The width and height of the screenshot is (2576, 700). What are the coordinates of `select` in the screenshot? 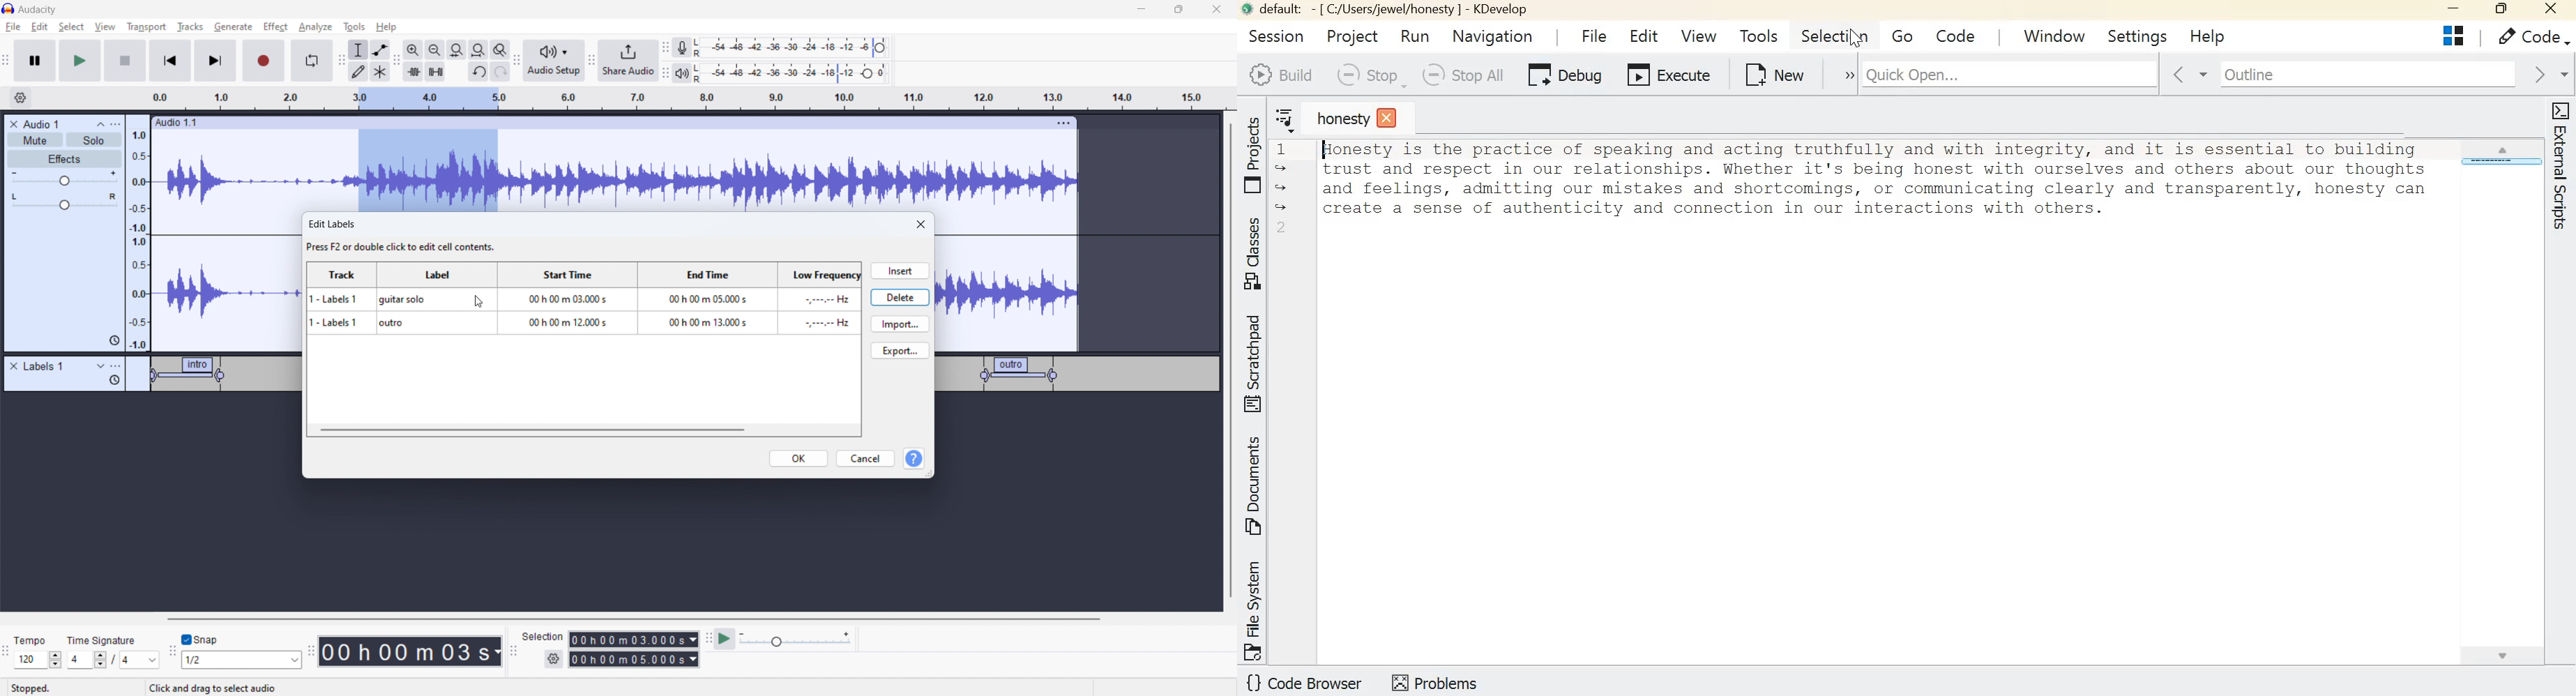 It's located at (71, 26).